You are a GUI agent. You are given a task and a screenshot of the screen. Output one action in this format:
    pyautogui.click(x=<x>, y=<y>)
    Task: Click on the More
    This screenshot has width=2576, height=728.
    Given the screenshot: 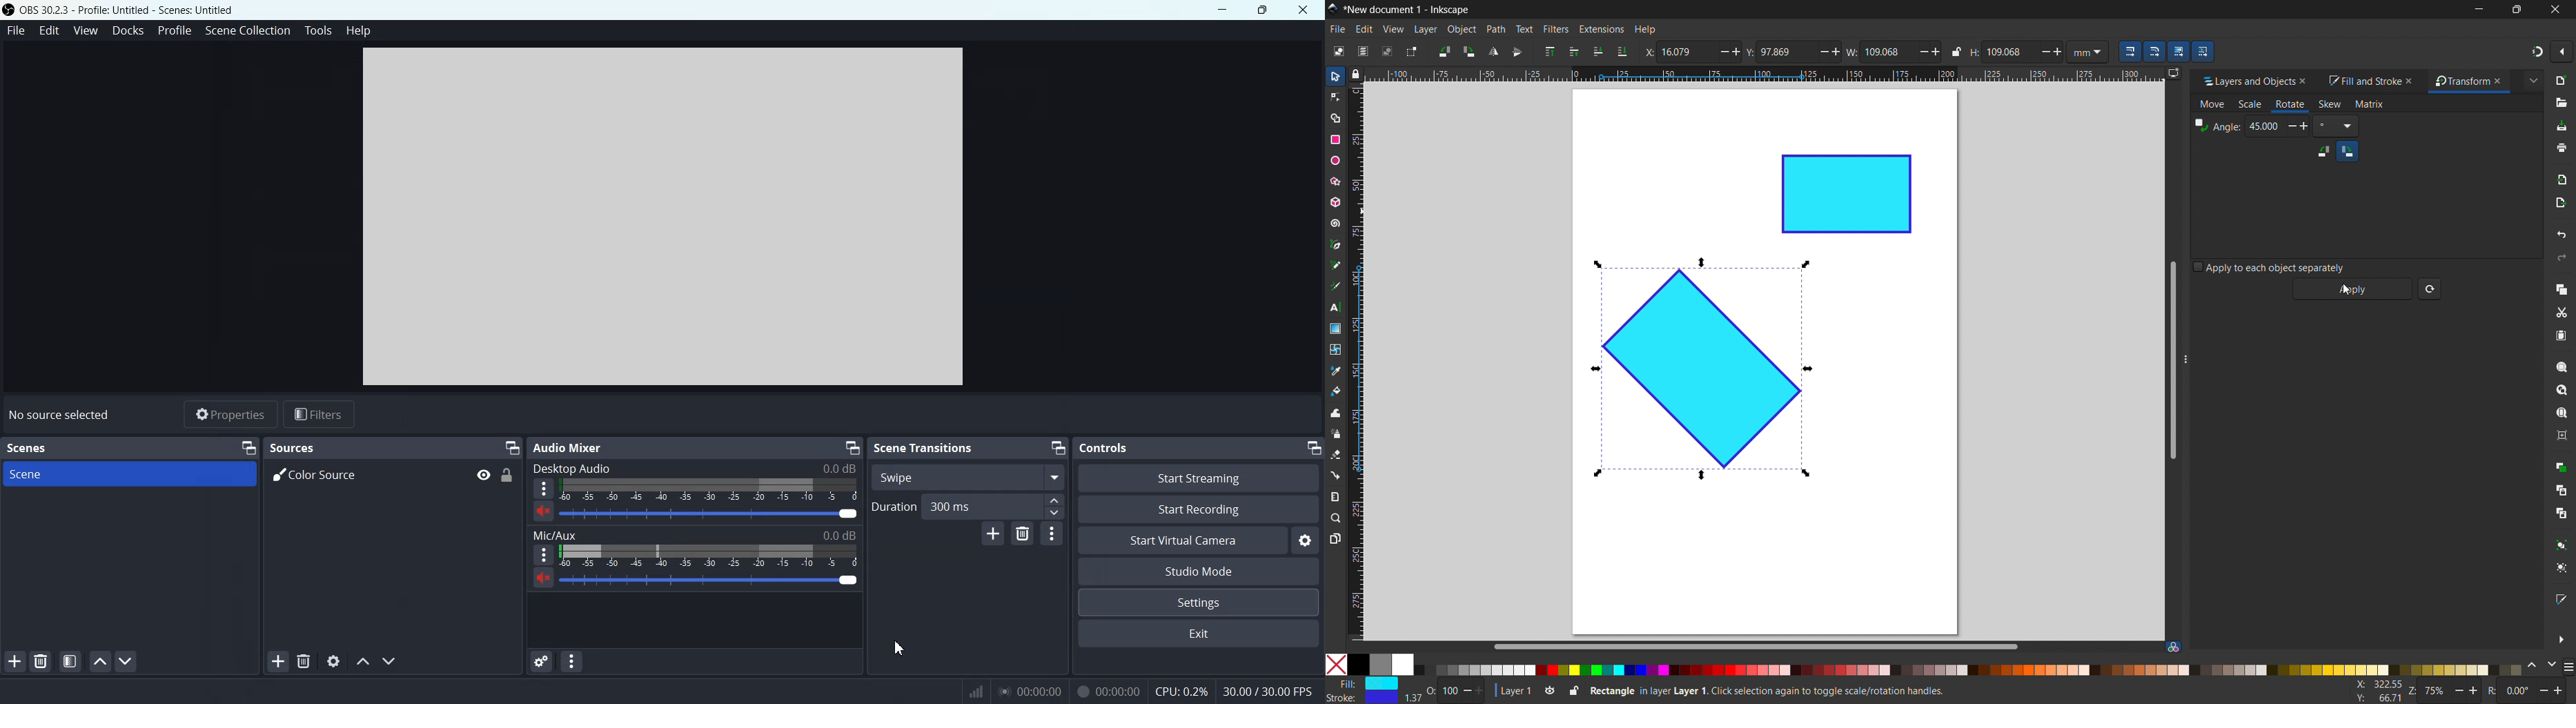 What is the action you would take?
    pyautogui.click(x=544, y=489)
    